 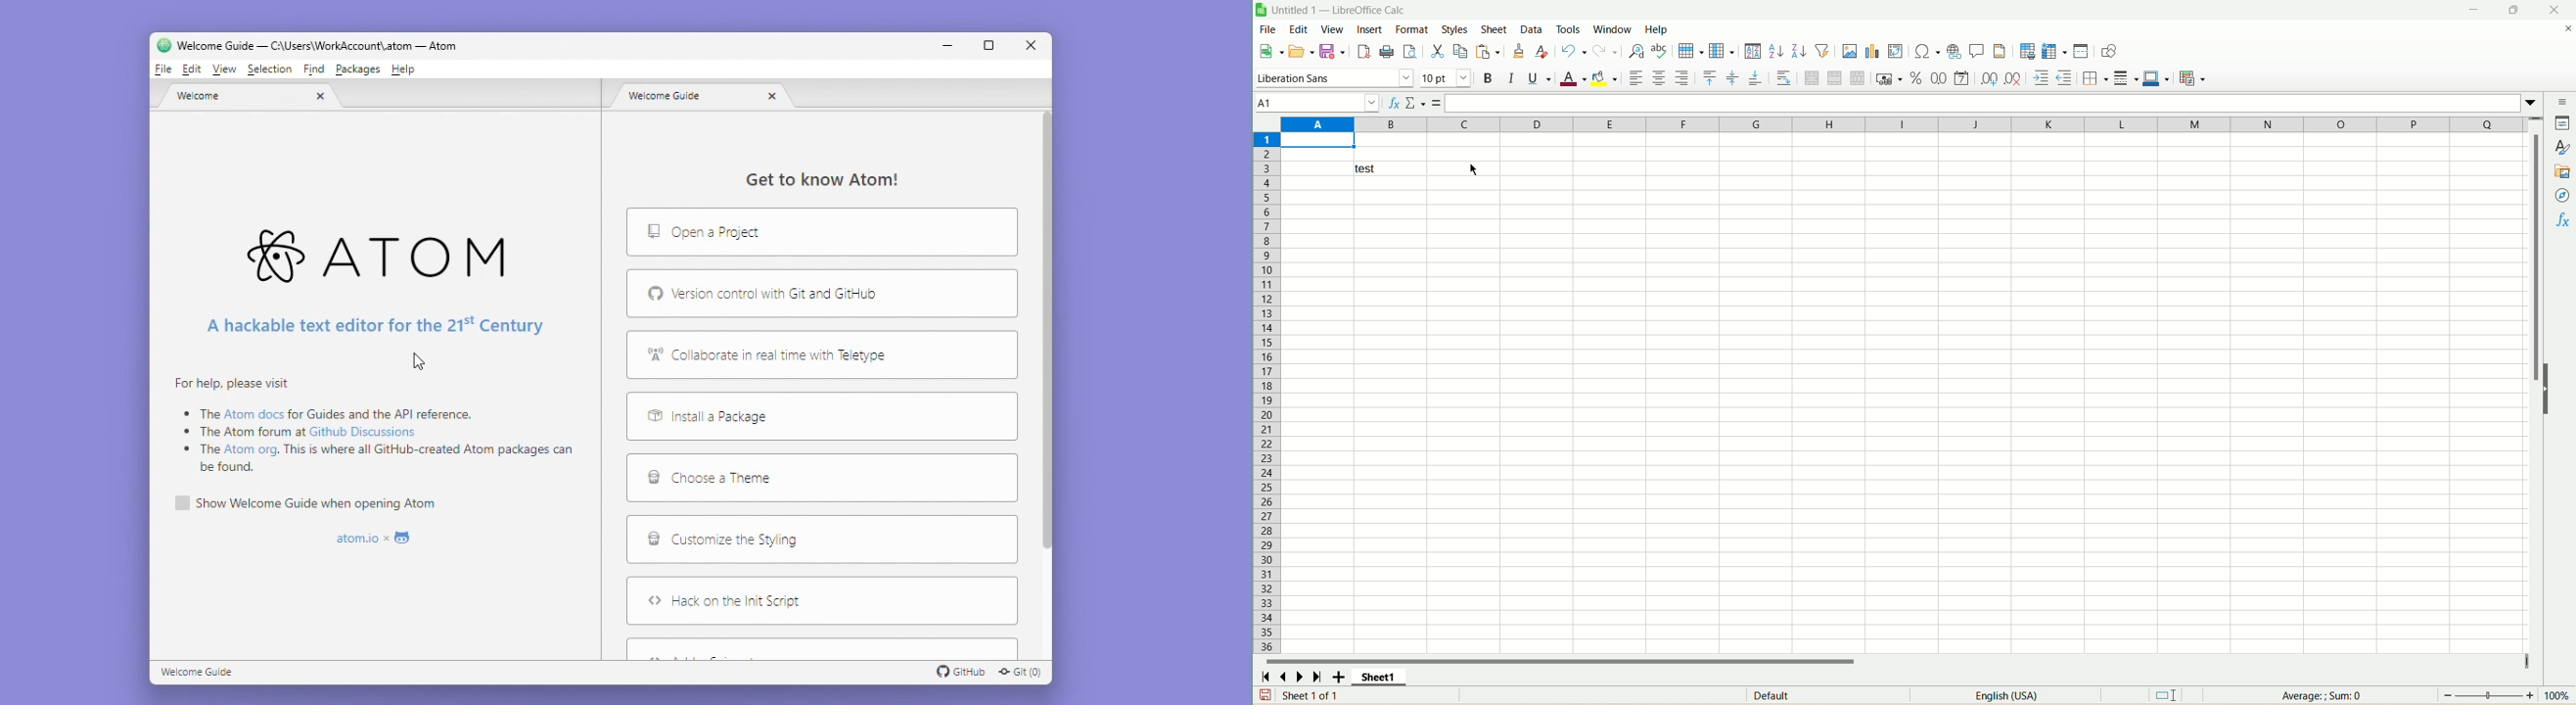 What do you see at coordinates (1926, 52) in the screenshot?
I see `insert symbol` at bounding box center [1926, 52].